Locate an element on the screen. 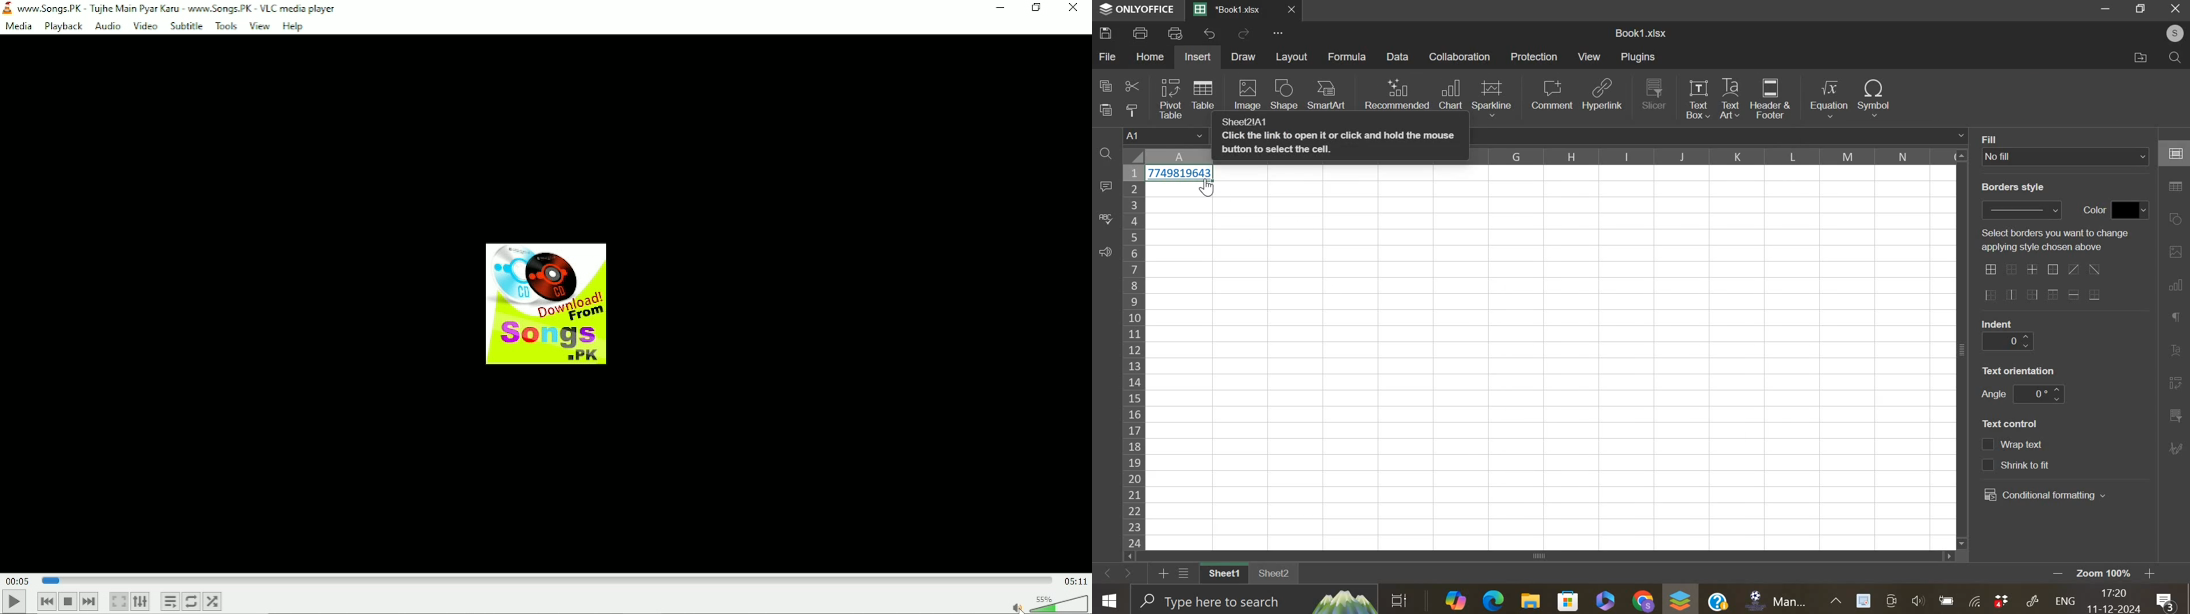 The width and height of the screenshot is (2212, 616). text control is located at coordinates (2016, 455).